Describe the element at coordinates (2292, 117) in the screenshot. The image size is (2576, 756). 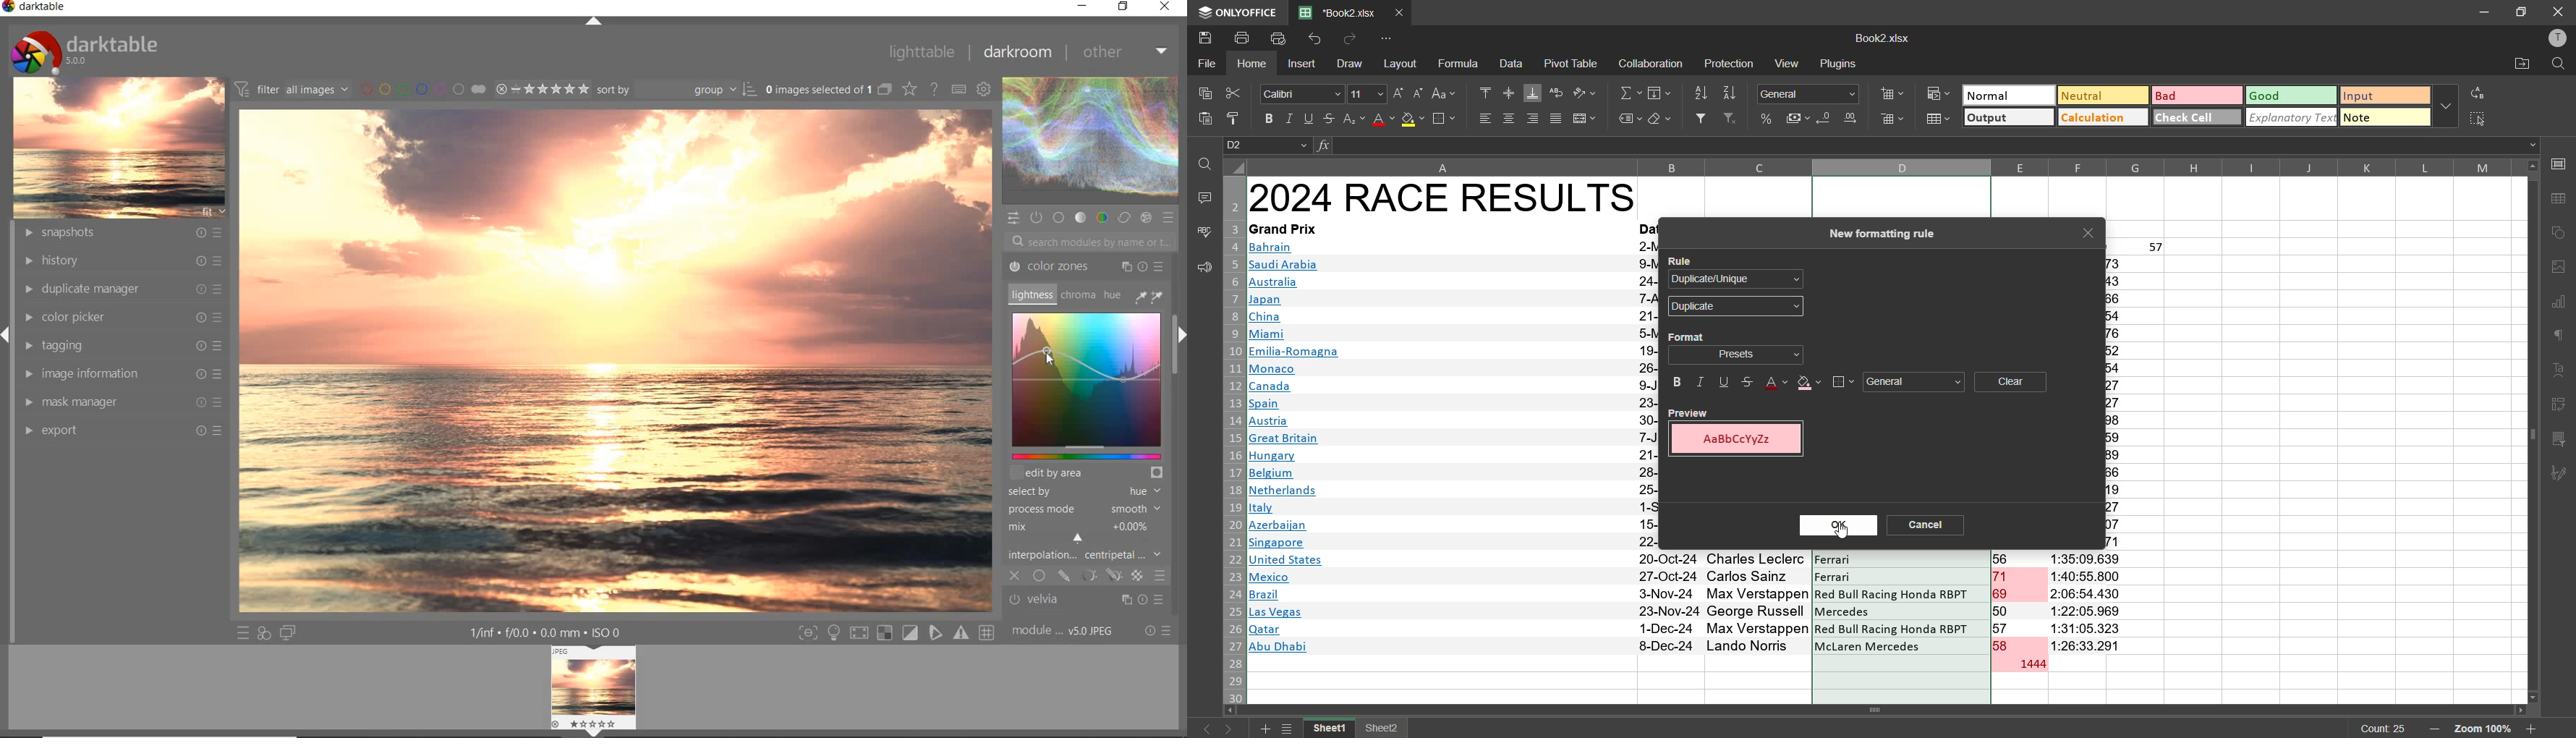
I see `explanatory tex` at that location.